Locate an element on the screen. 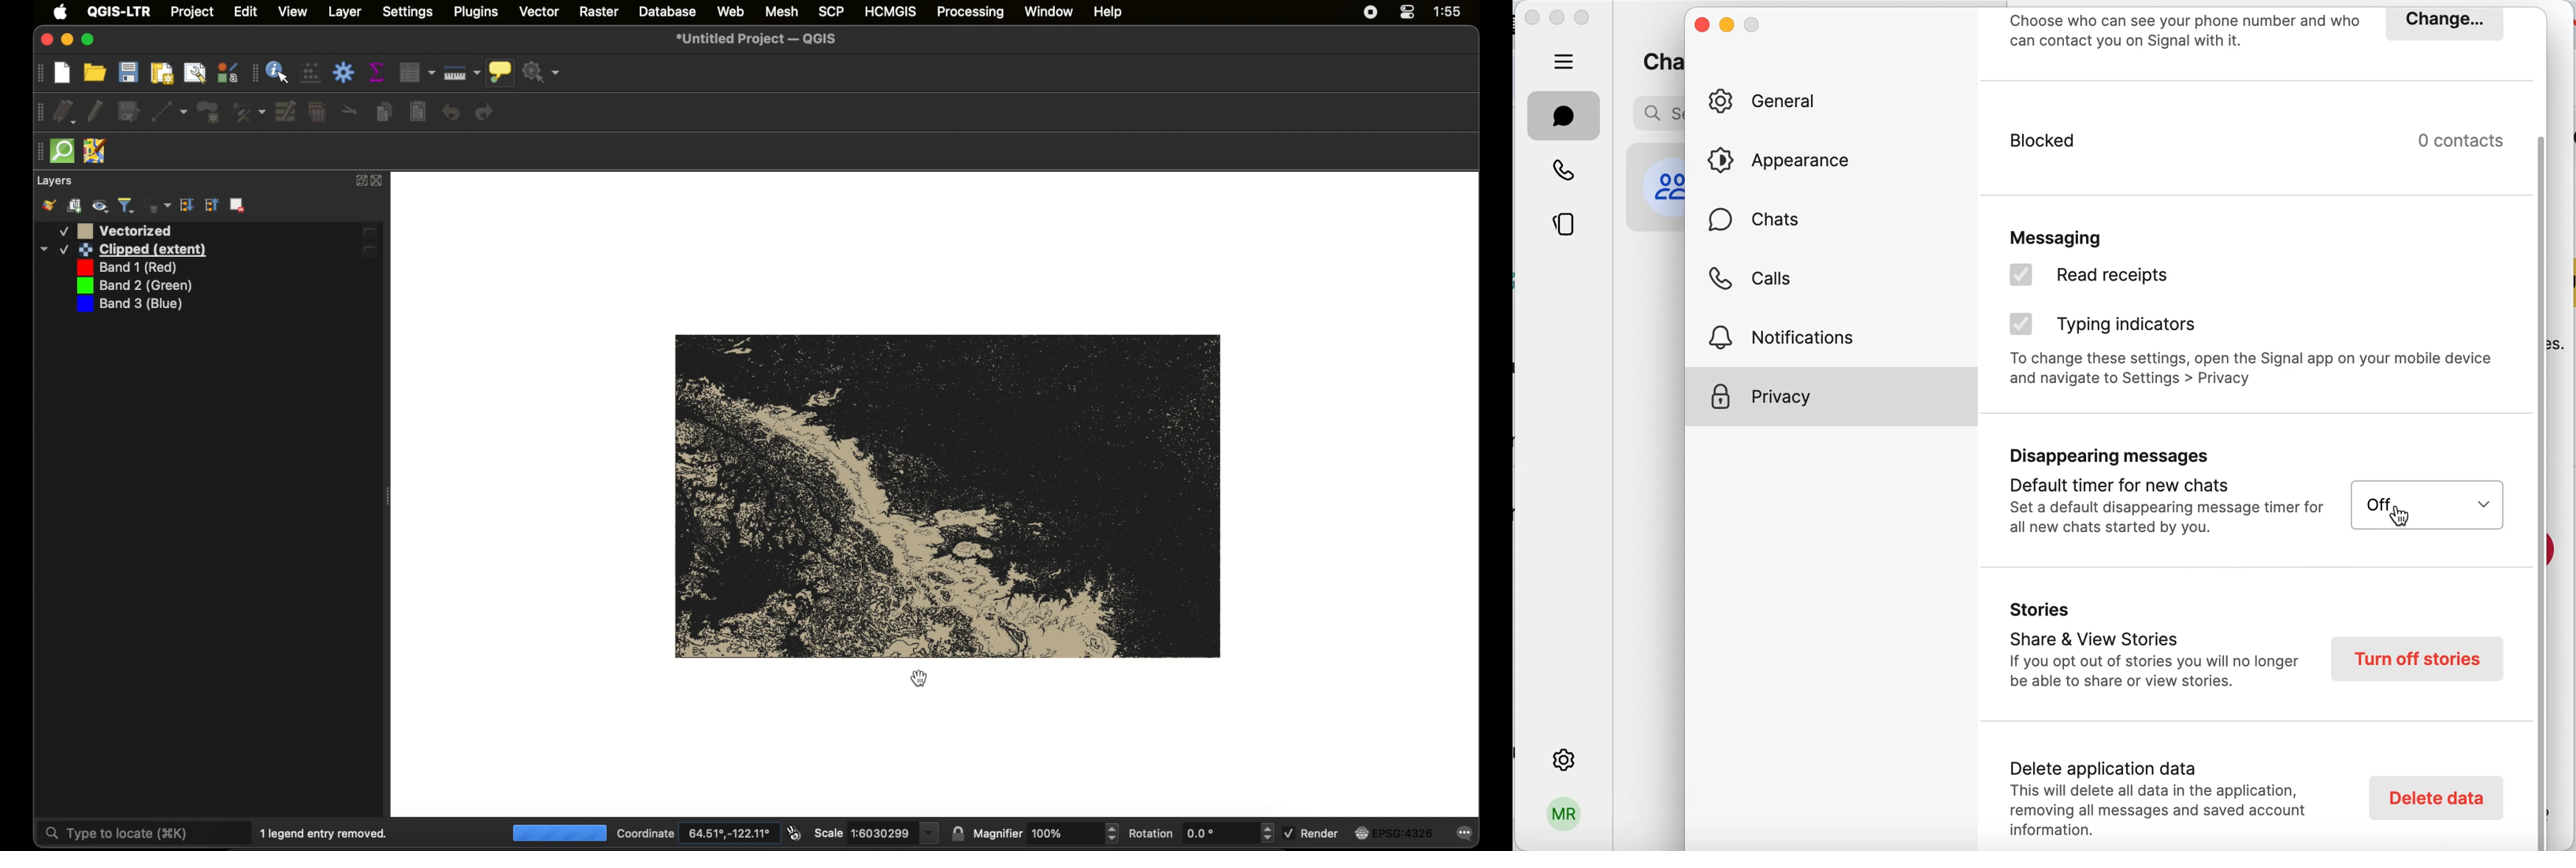 Image resolution: width=2576 pixels, height=868 pixels. vector is located at coordinates (540, 11).